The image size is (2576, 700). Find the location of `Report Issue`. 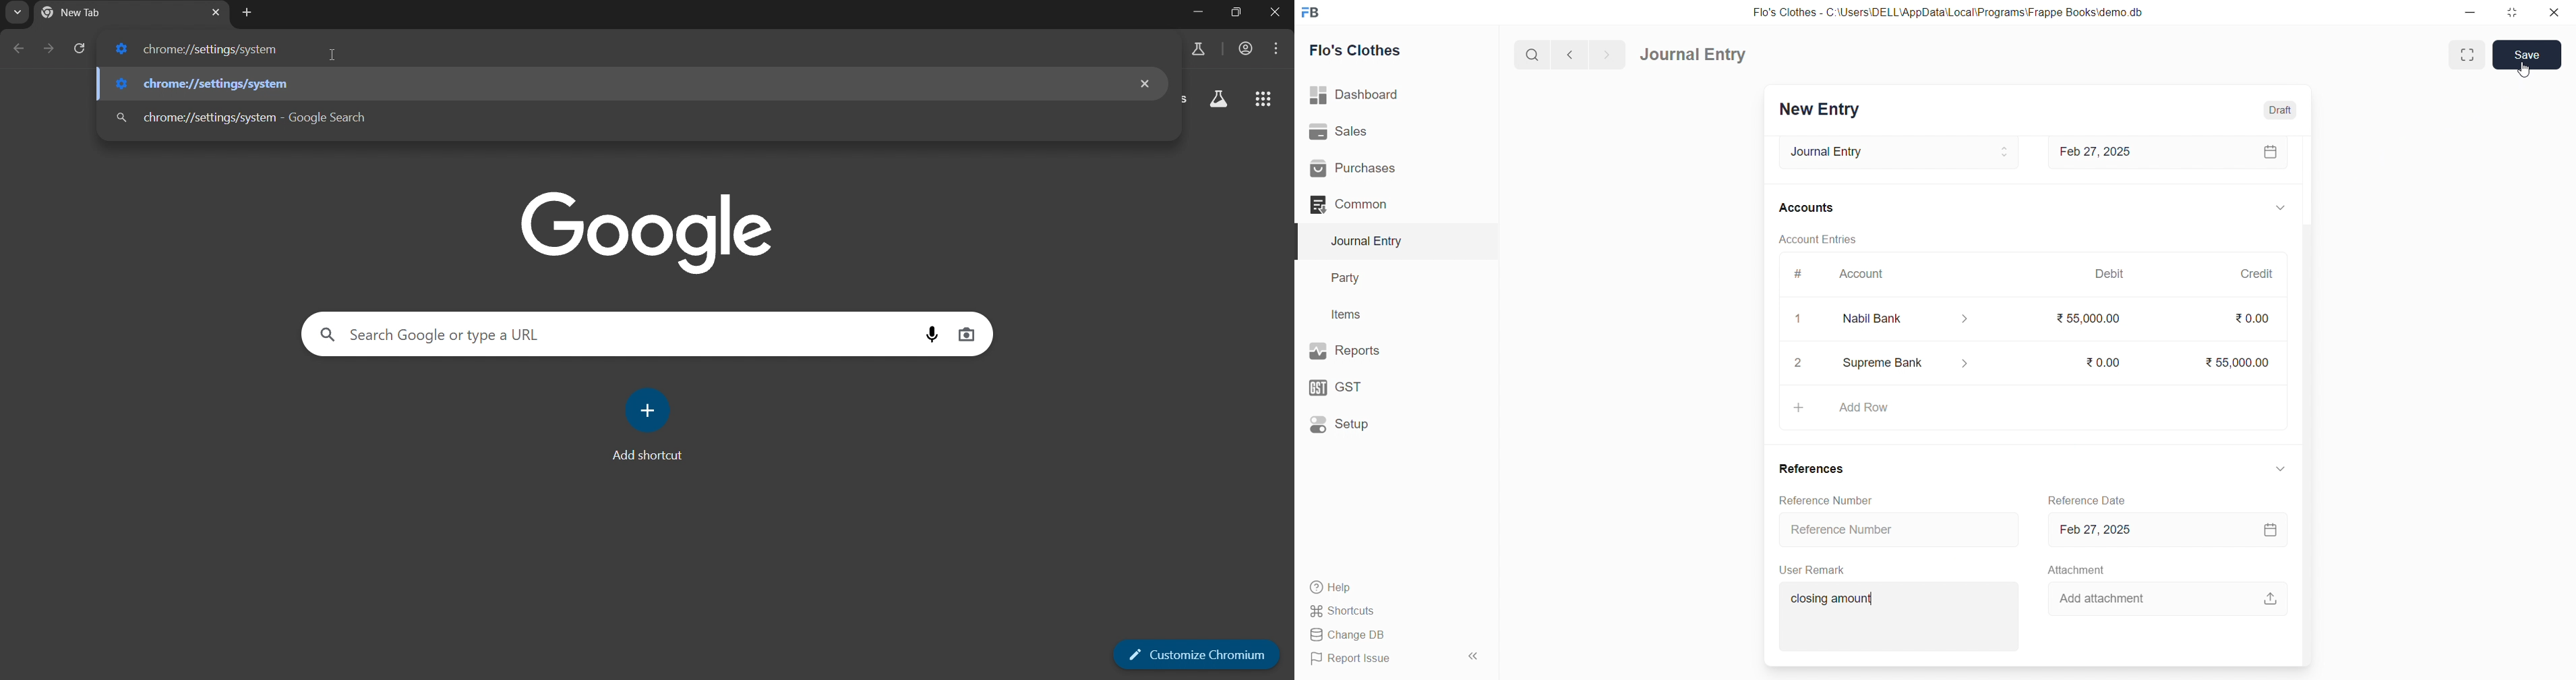

Report Issue is located at coordinates (1375, 661).